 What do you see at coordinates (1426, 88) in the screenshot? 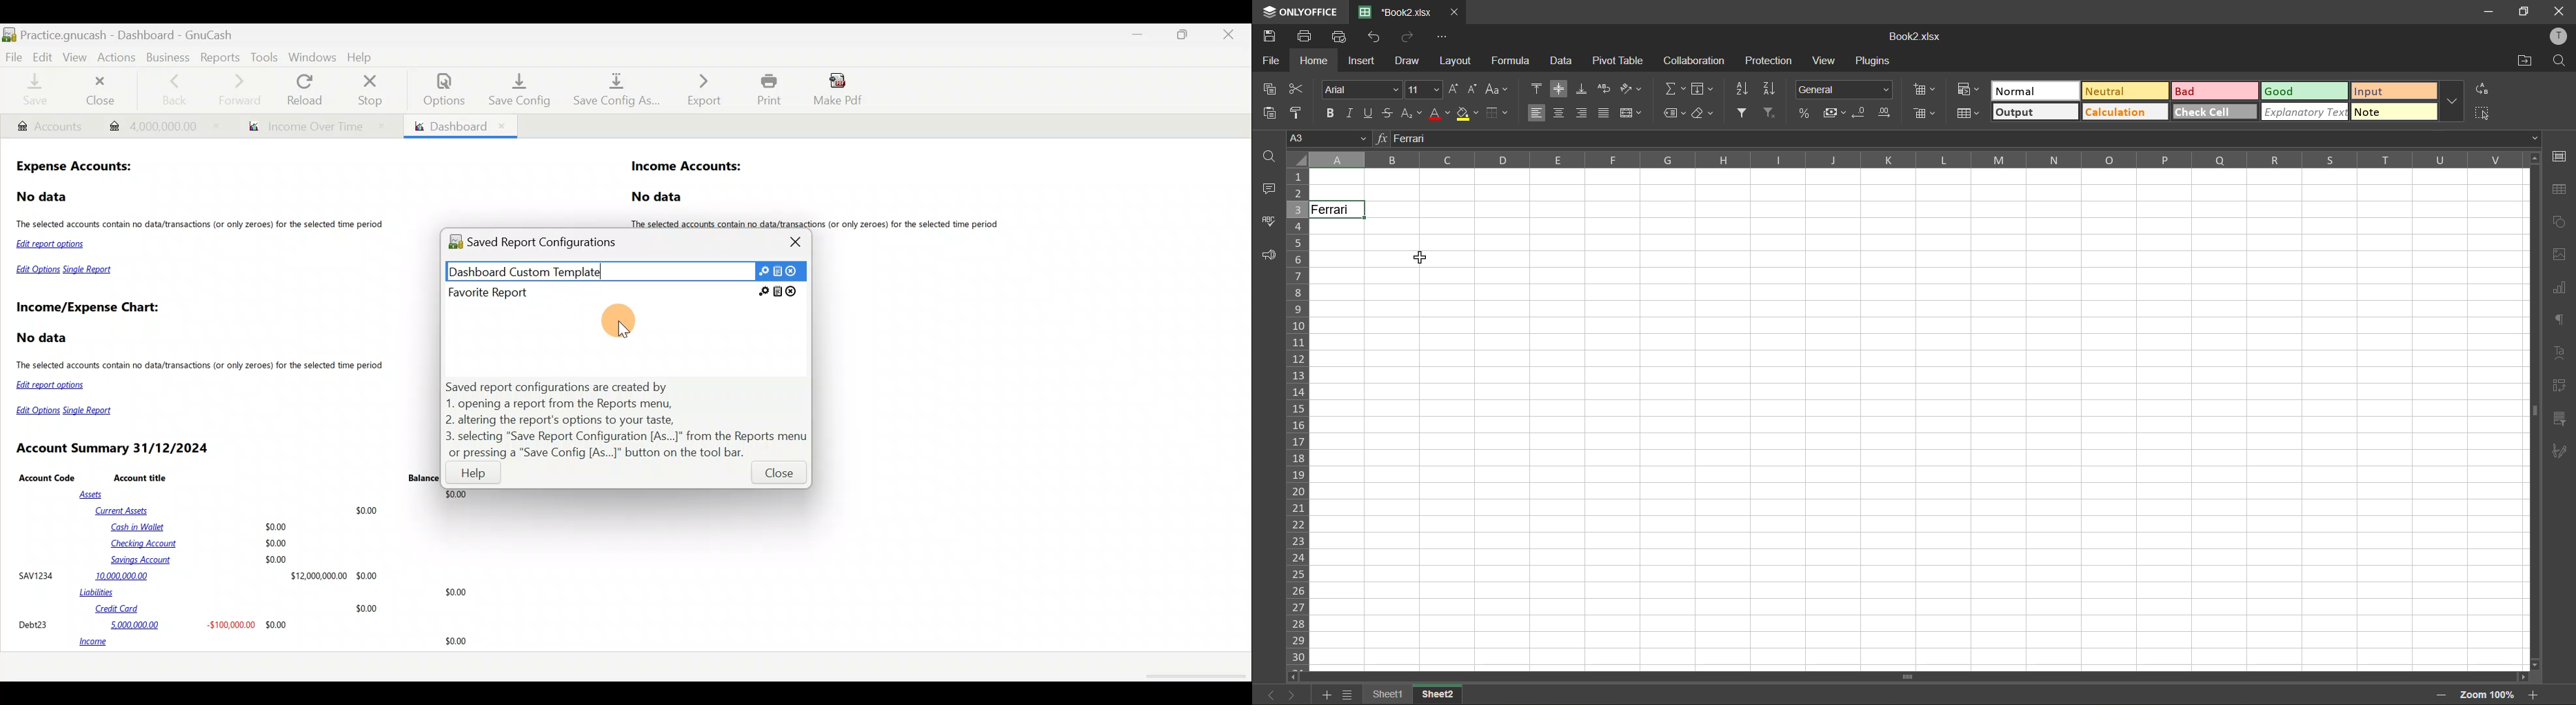
I see `font size` at bounding box center [1426, 88].